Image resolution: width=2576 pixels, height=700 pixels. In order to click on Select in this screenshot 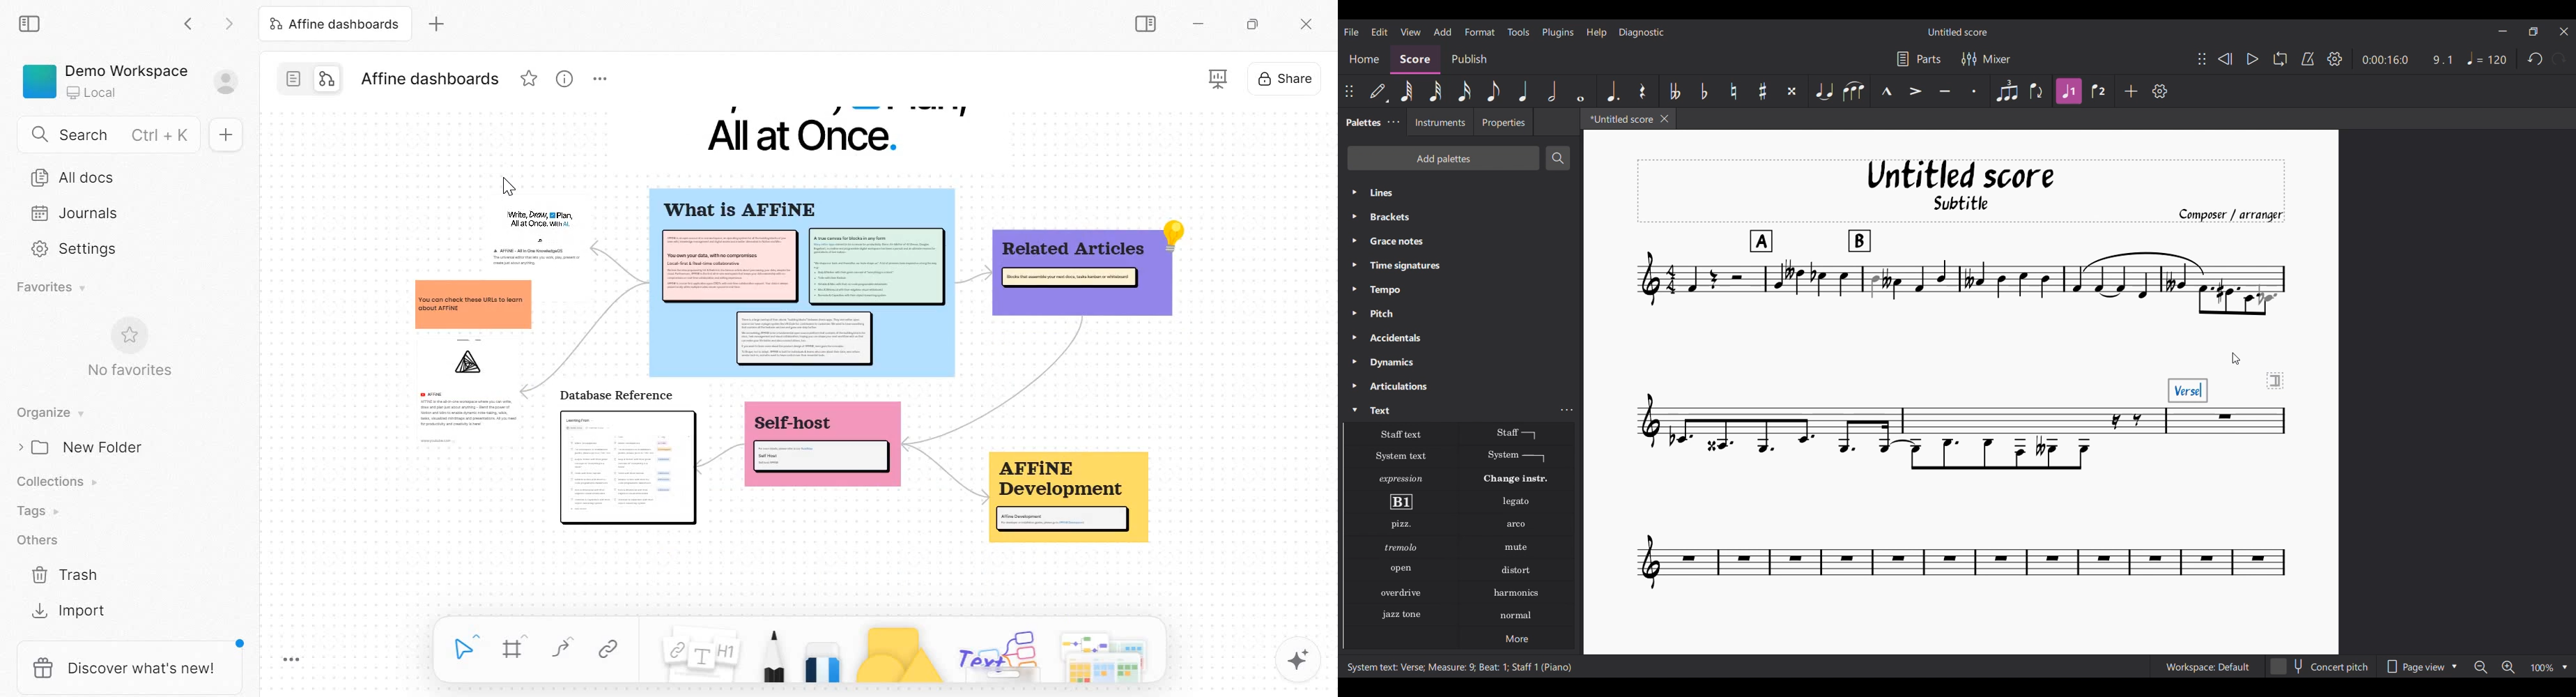, I will do `click(466, 647)`.